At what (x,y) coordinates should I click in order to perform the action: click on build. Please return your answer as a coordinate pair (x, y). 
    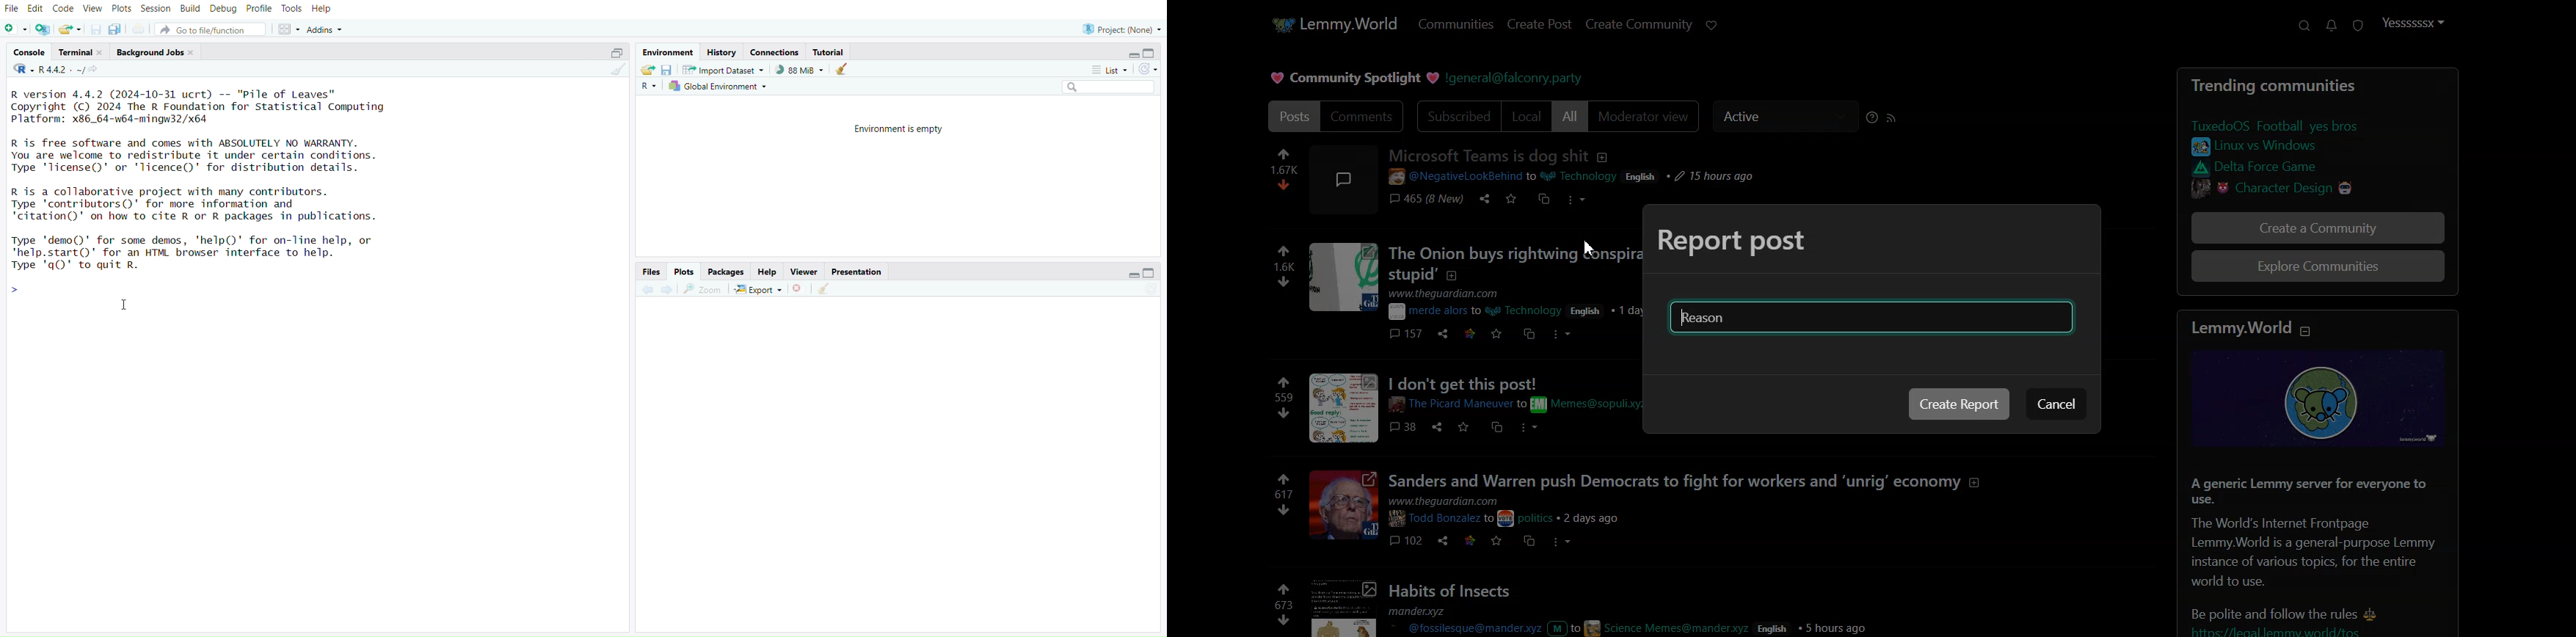
    Looking at the image, I should click on (190, 9).